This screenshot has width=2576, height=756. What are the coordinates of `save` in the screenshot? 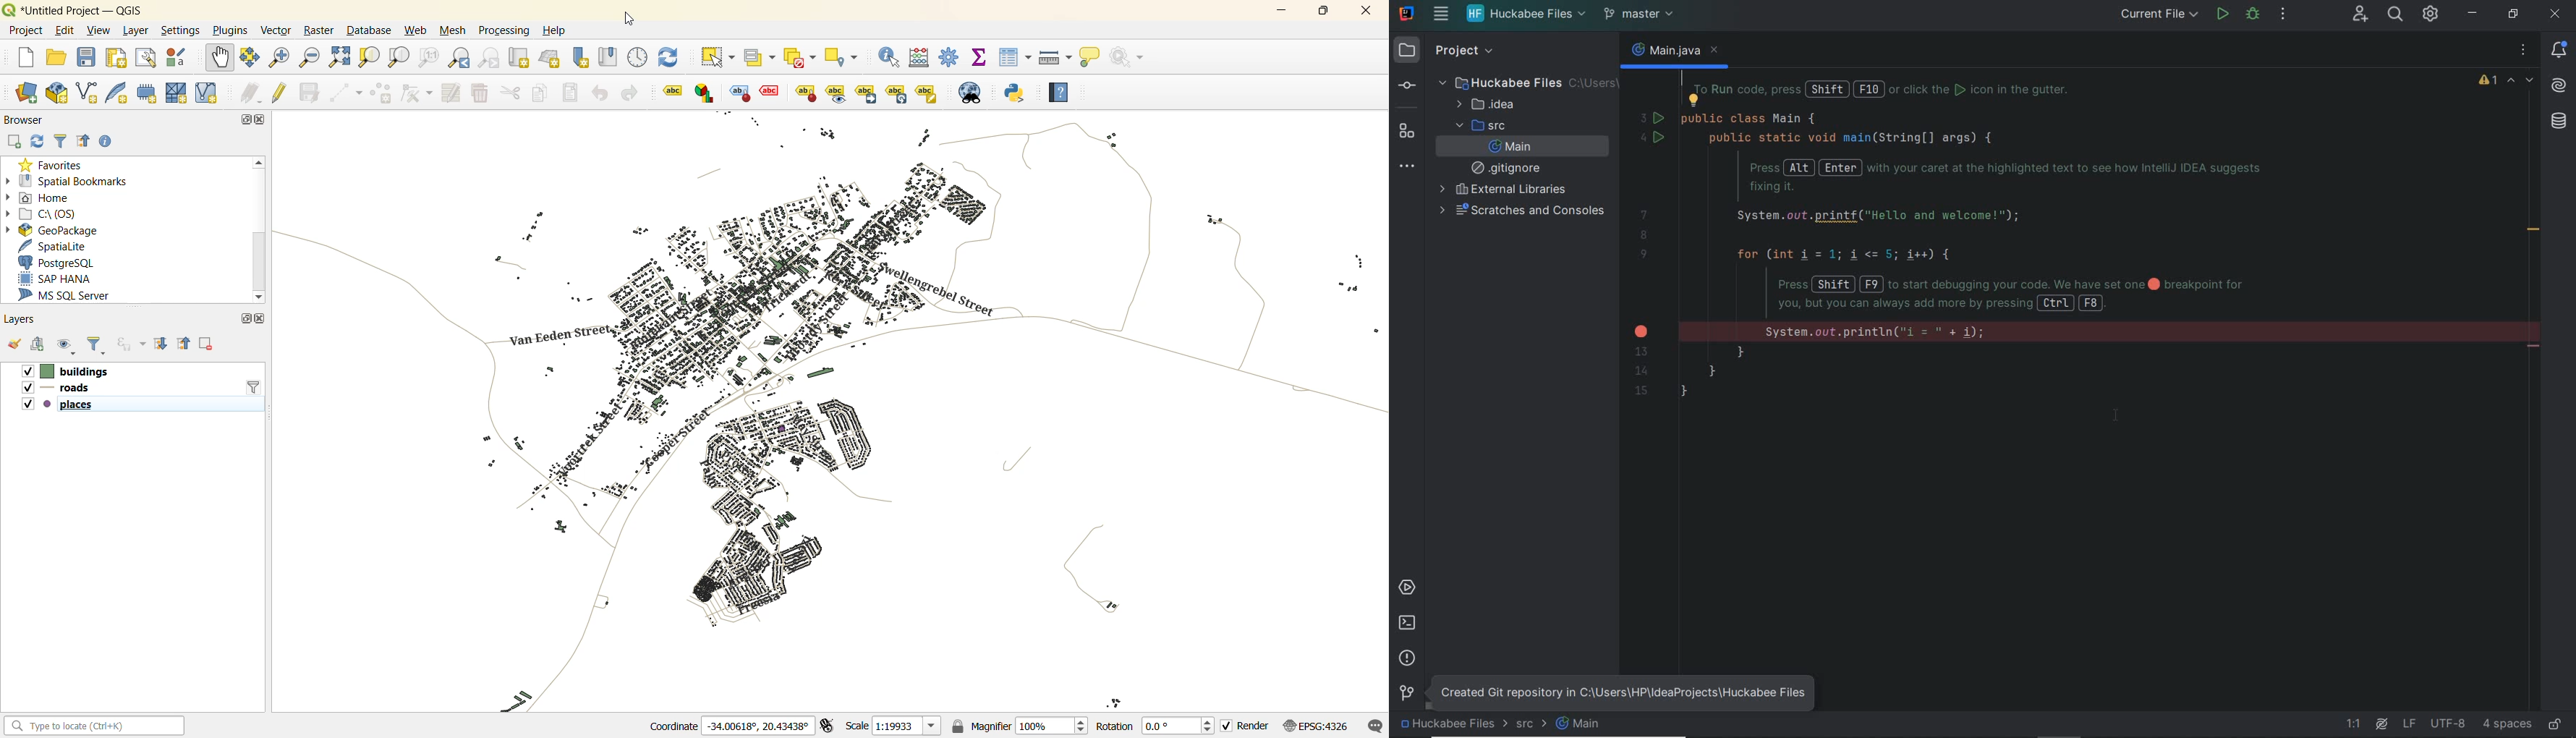 It's located at (87, 59).